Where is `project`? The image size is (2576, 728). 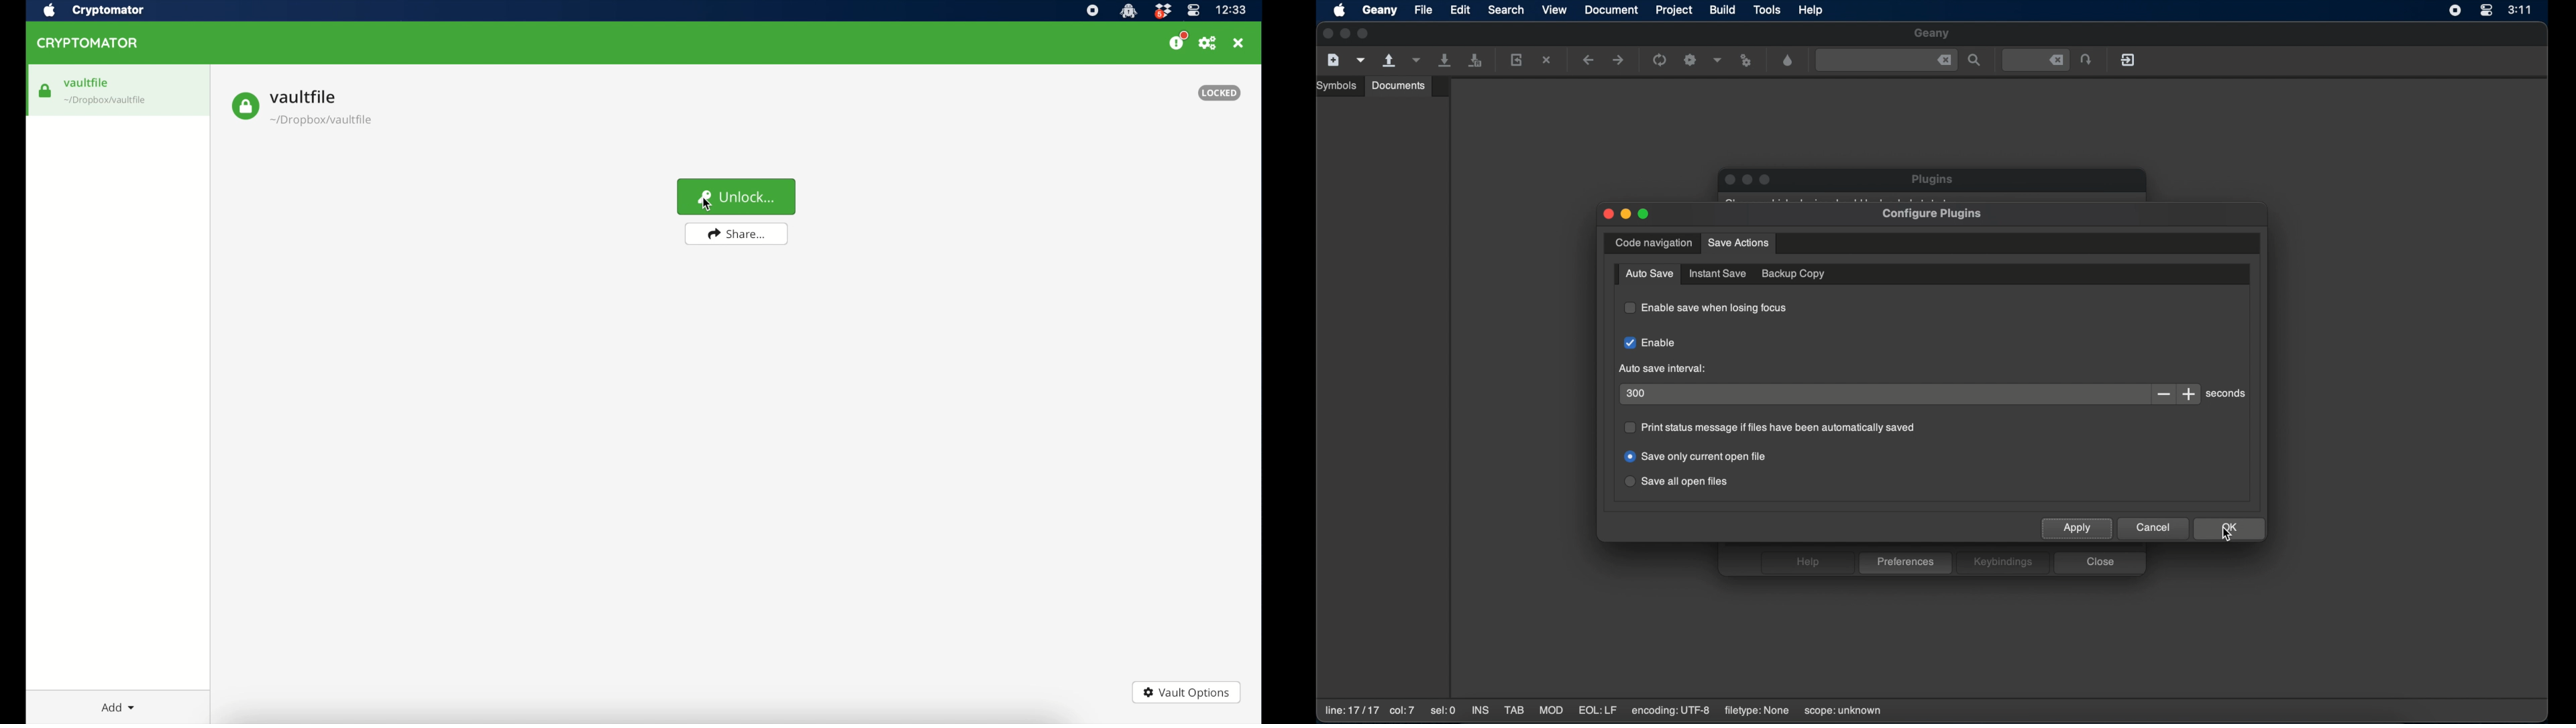 project is located at coordinates (1676, 10).